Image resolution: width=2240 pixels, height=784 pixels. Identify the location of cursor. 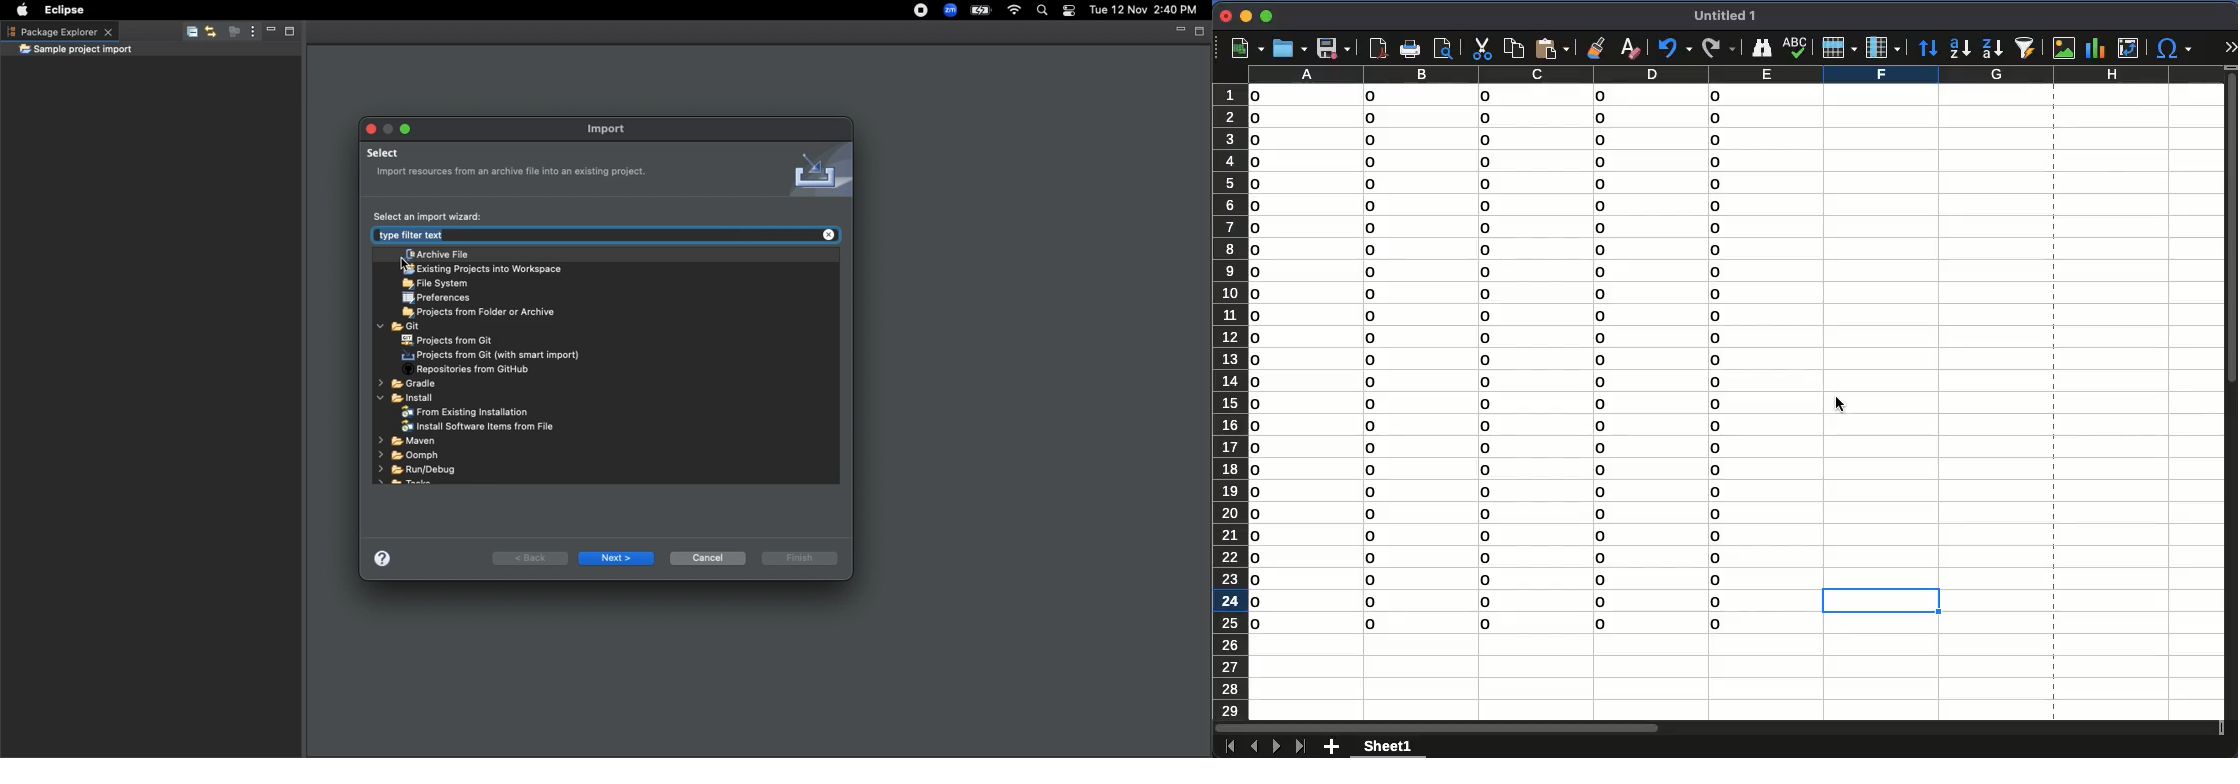
(1837, 399).